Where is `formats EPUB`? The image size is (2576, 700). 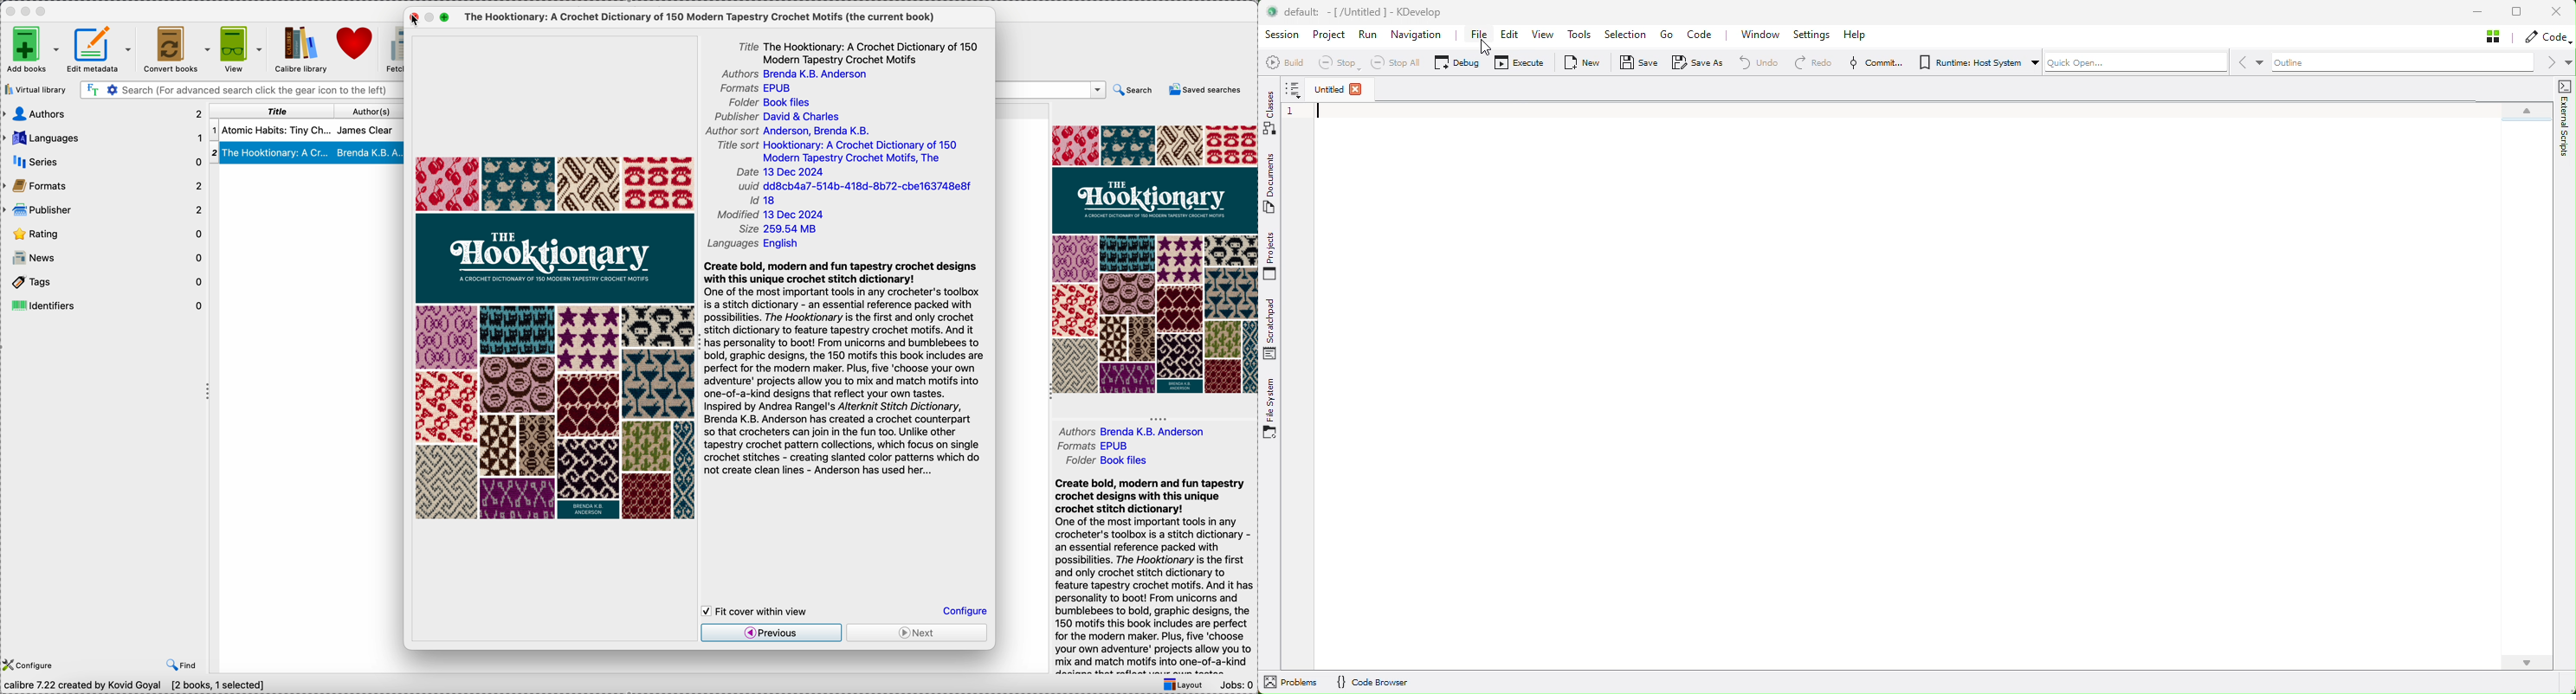 formats EPUB is located at coordinates (1100, 446).